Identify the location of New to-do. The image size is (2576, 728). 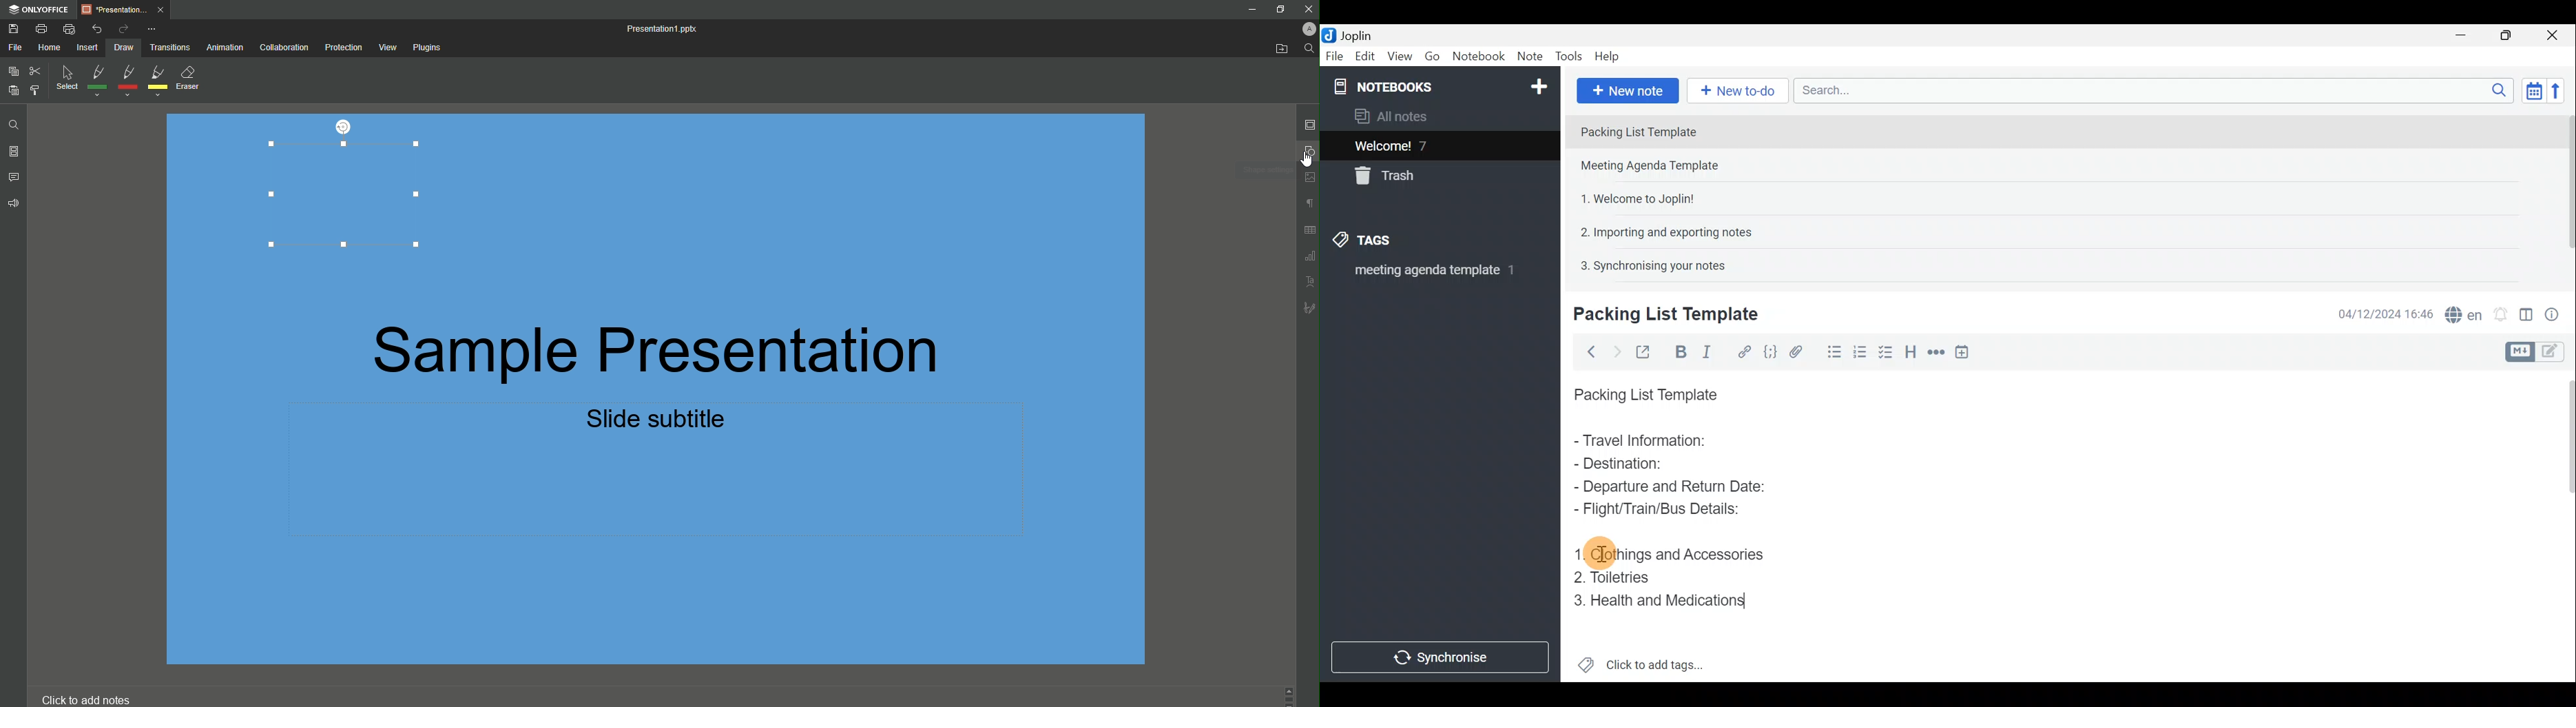
(1738, 91).